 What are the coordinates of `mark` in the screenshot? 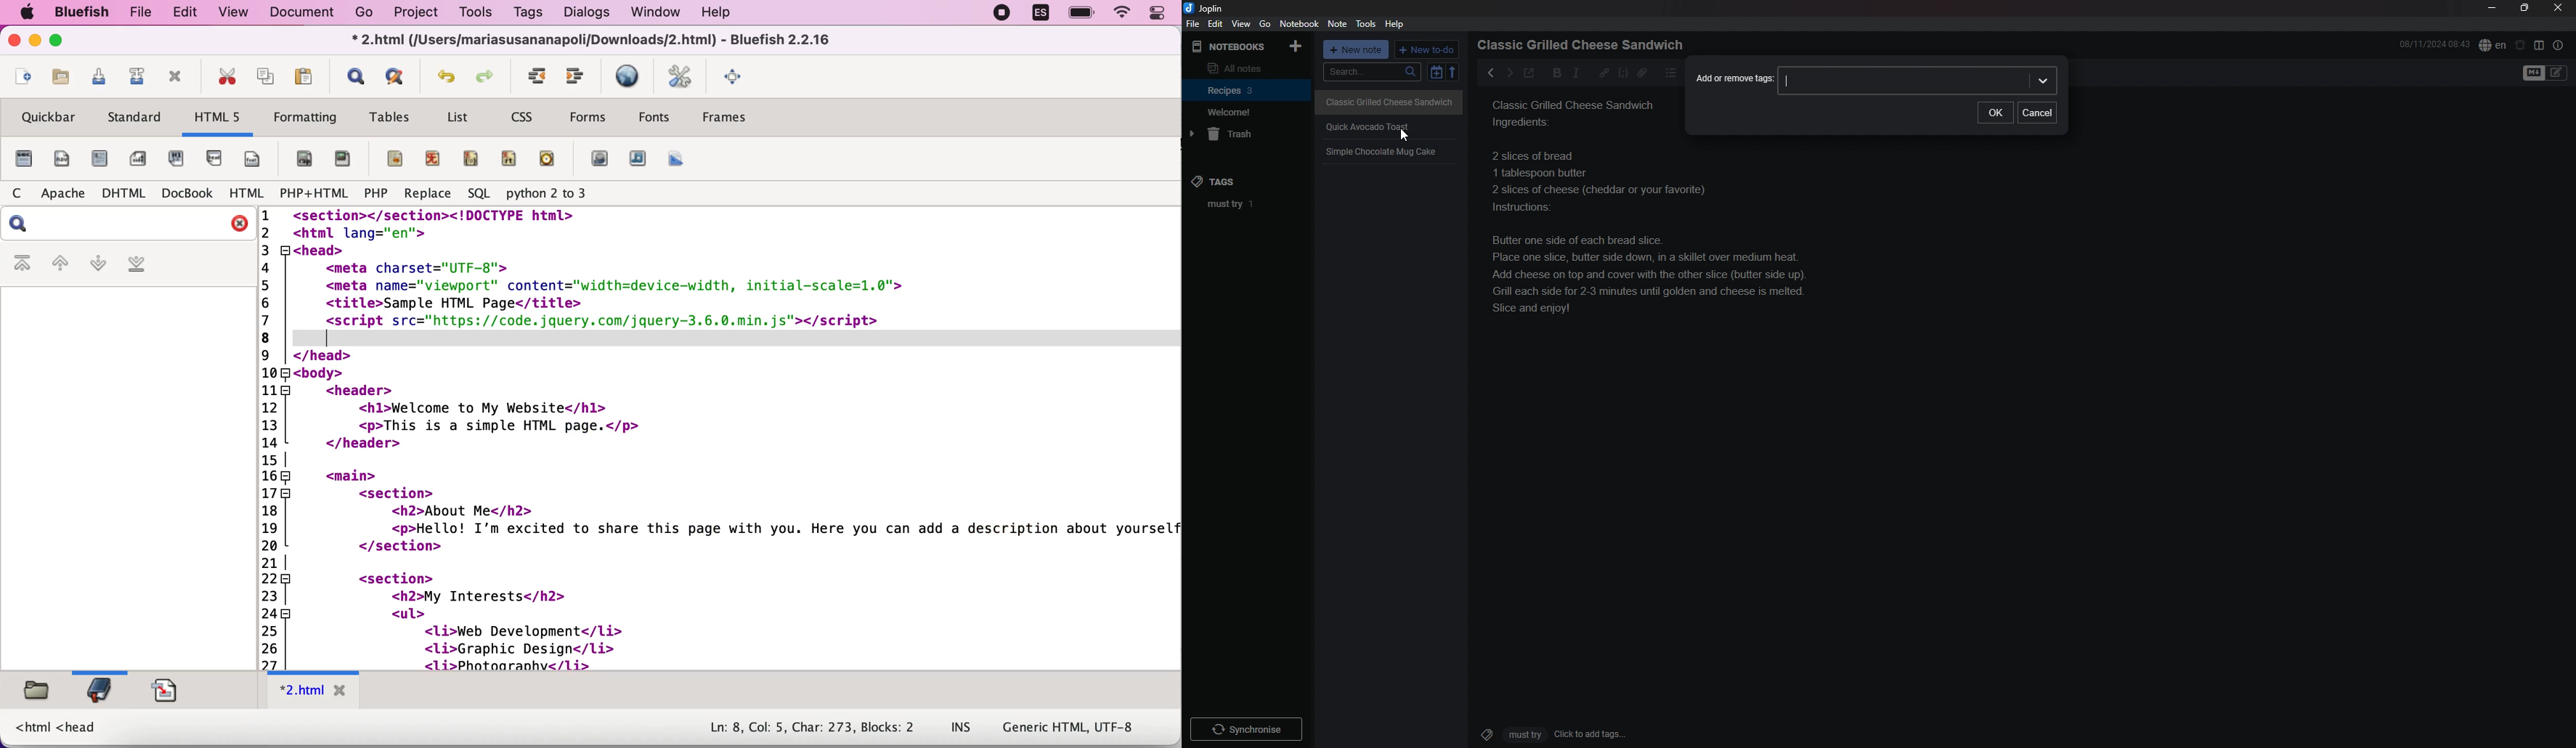 It's located at (393, 158).